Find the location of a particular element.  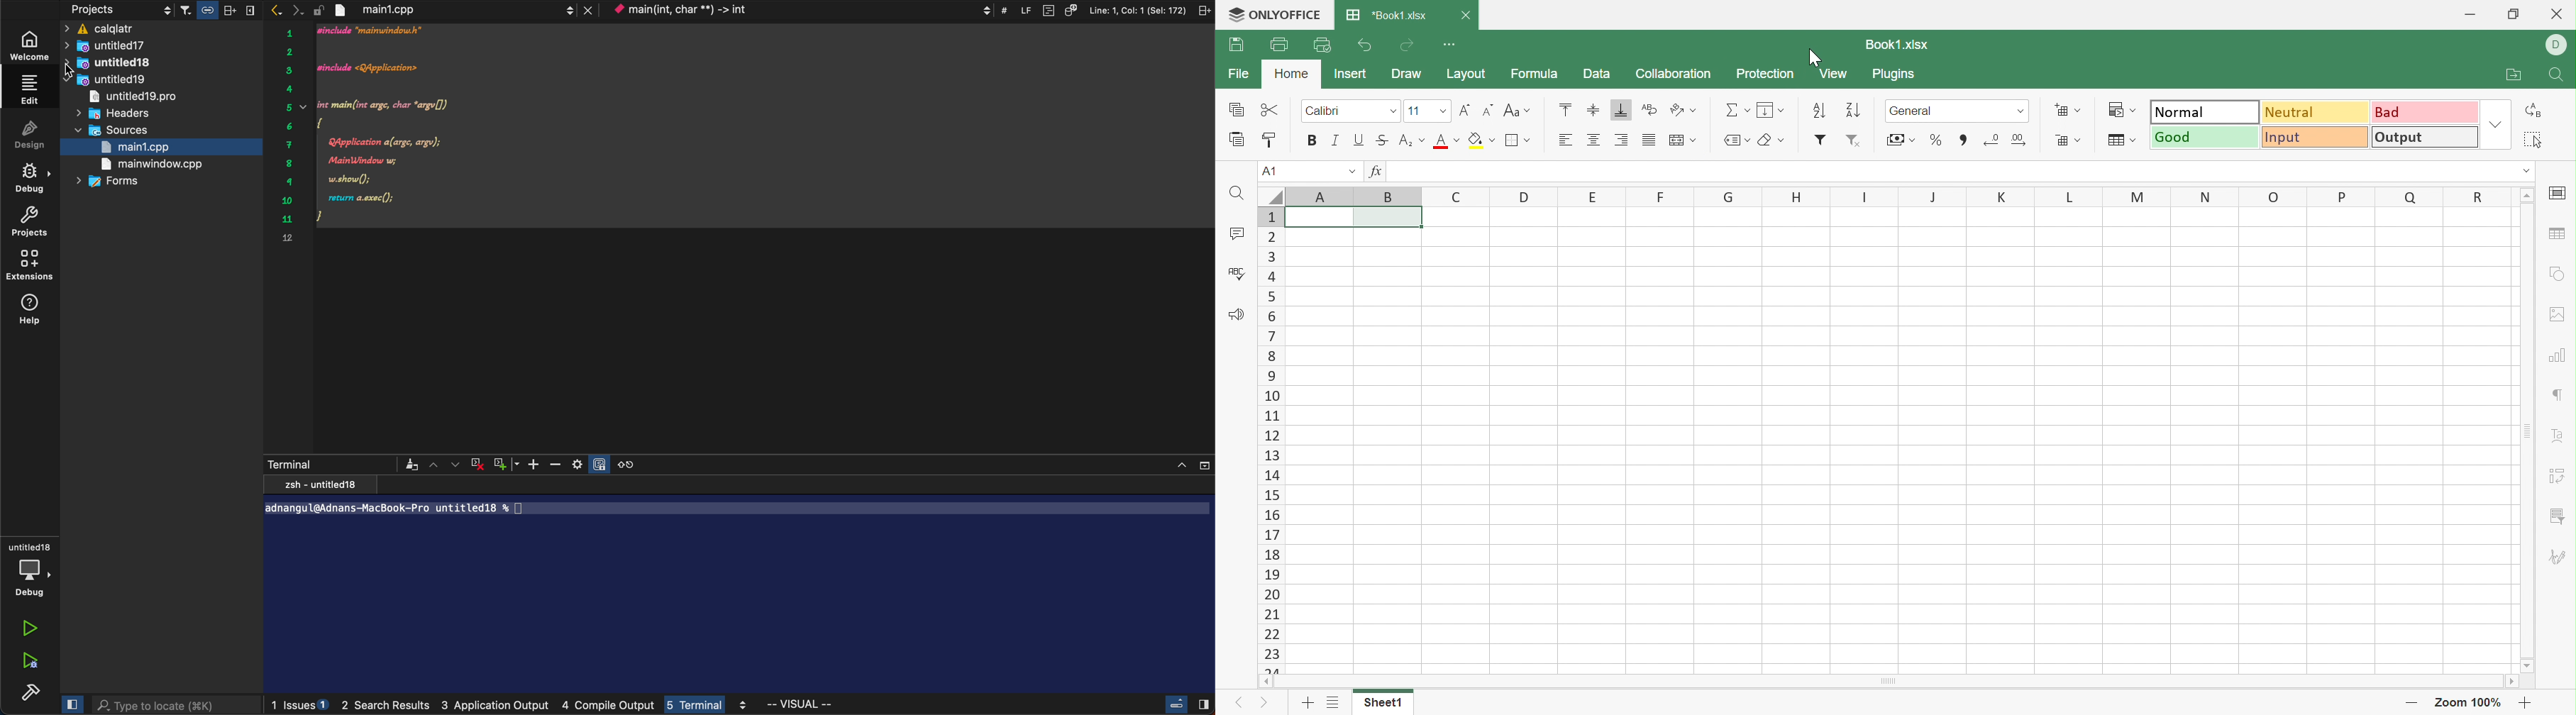

*Book1.xlsx is located at coordinates (1387, 15).